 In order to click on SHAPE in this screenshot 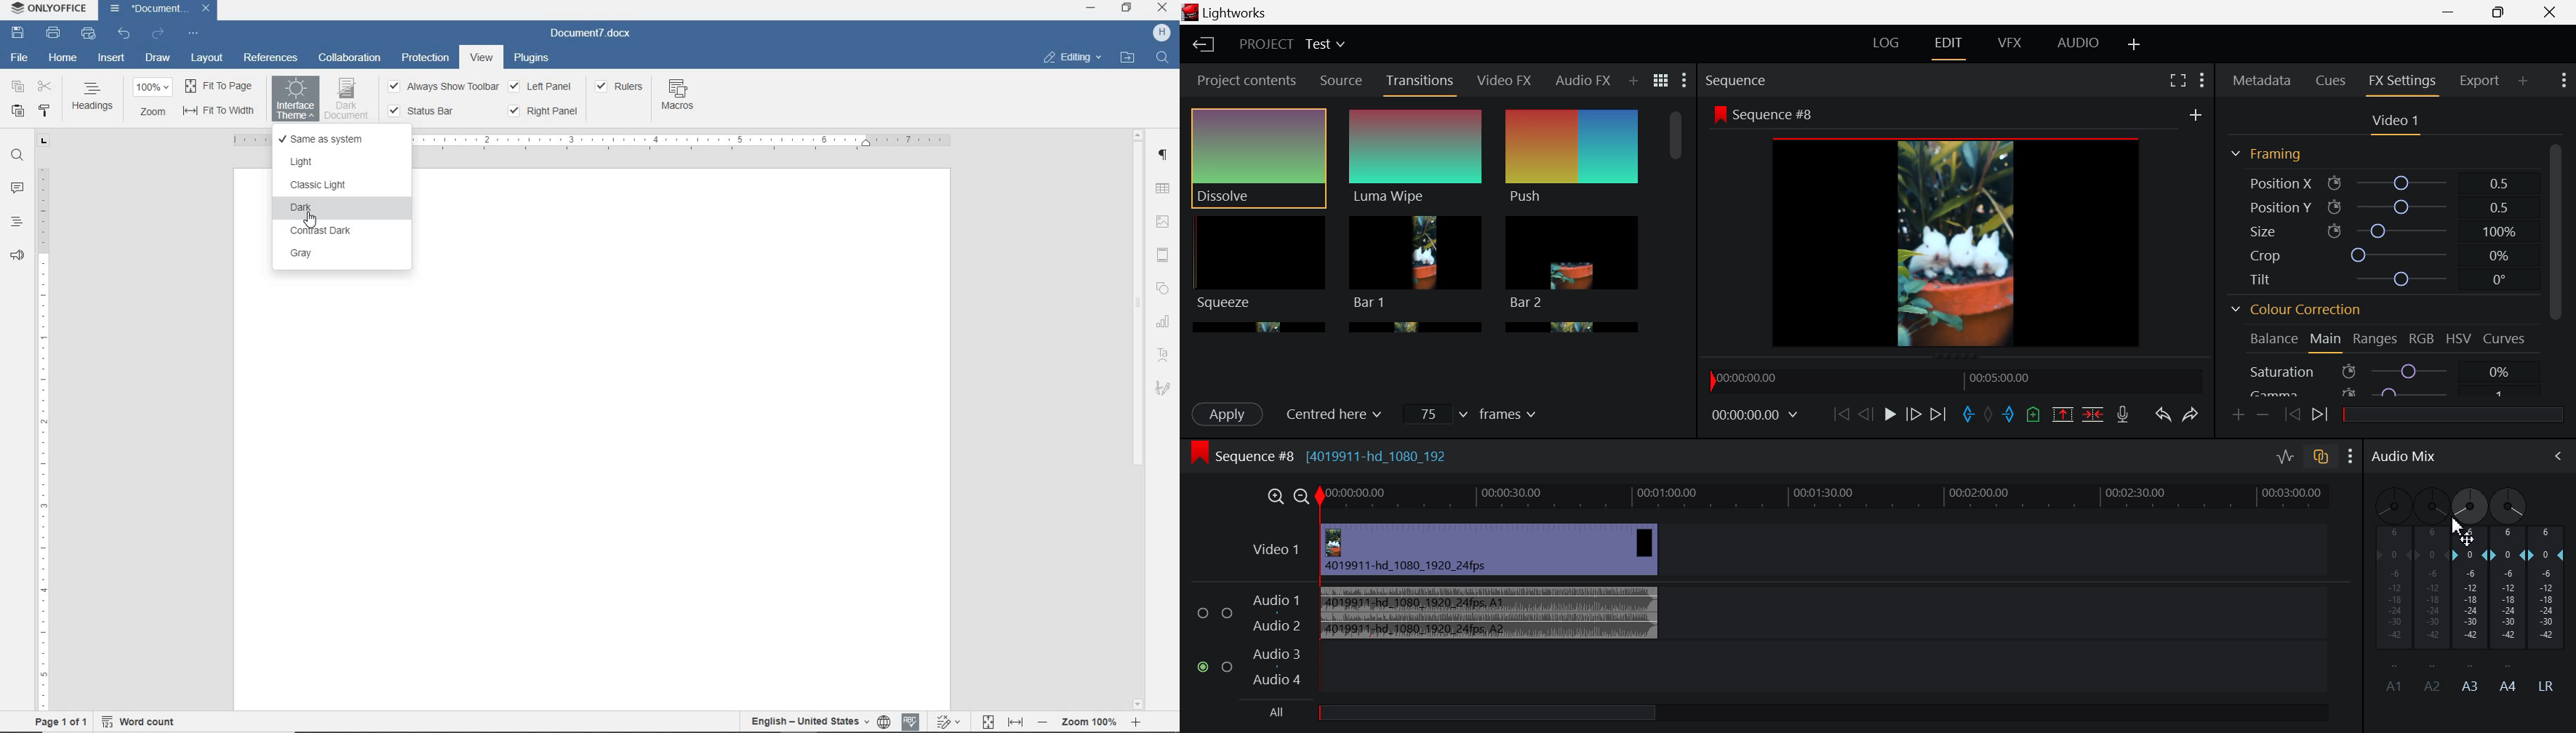, I will do `click(1163, 289)`.